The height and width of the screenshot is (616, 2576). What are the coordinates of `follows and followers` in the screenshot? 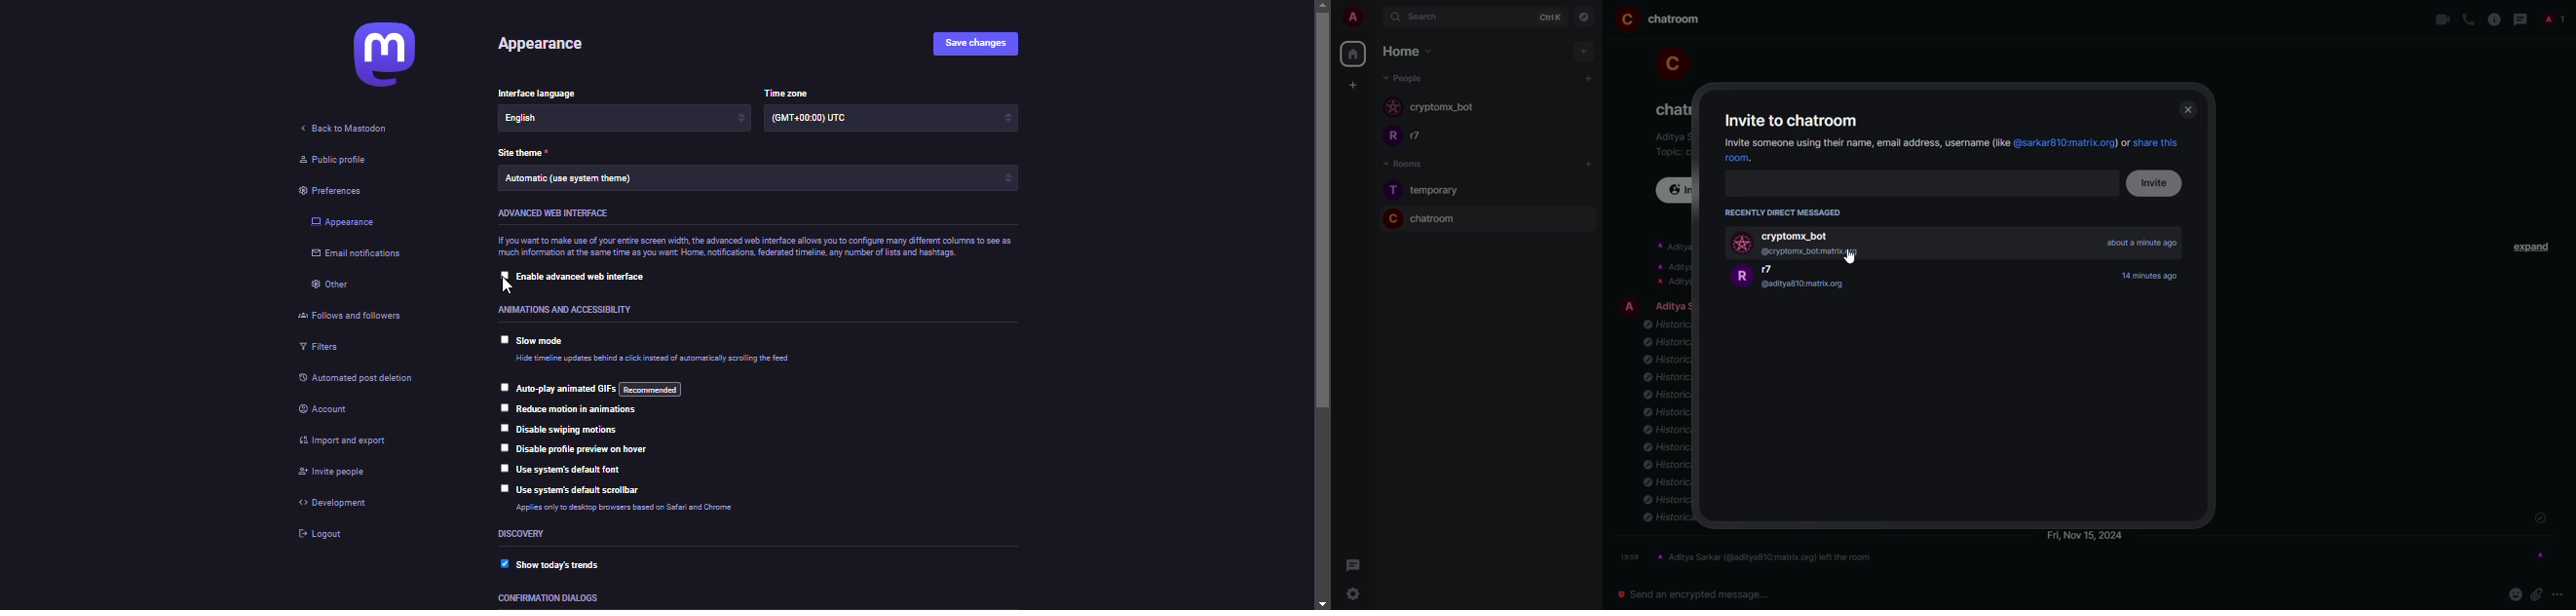 It's located at (351, 316).